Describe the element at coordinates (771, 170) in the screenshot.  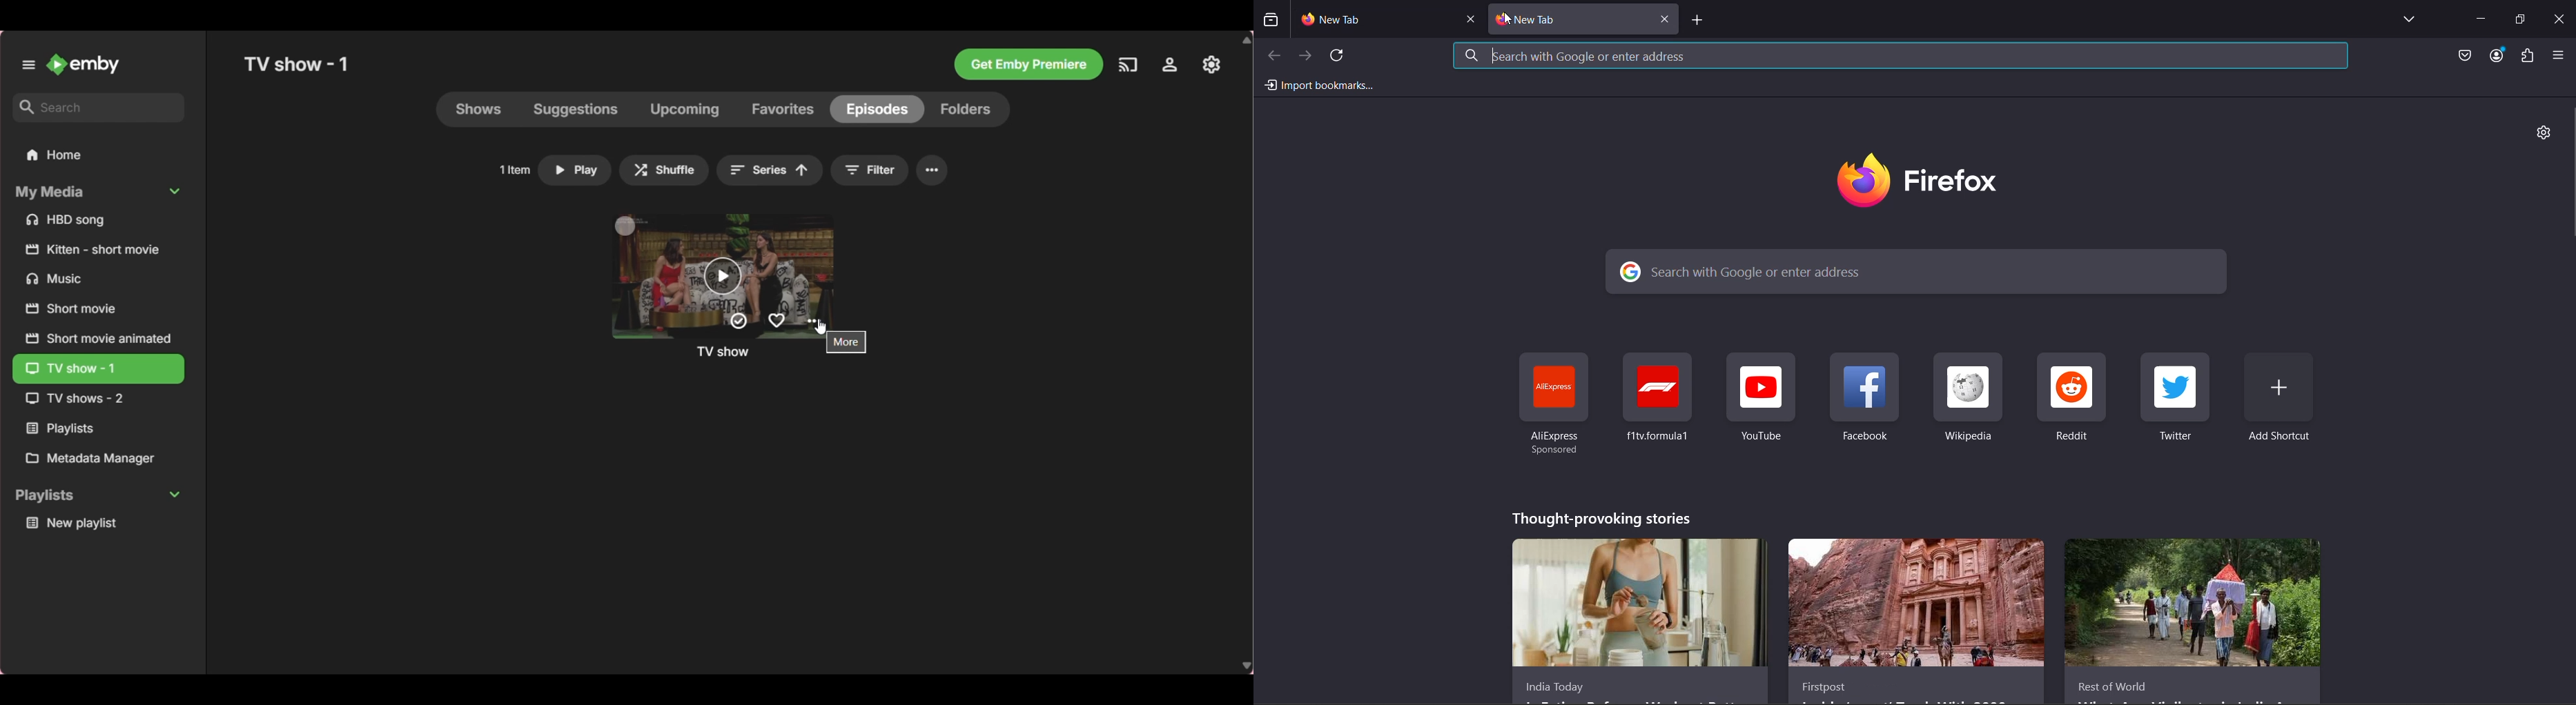
I see `Current sorting changed` at that location.